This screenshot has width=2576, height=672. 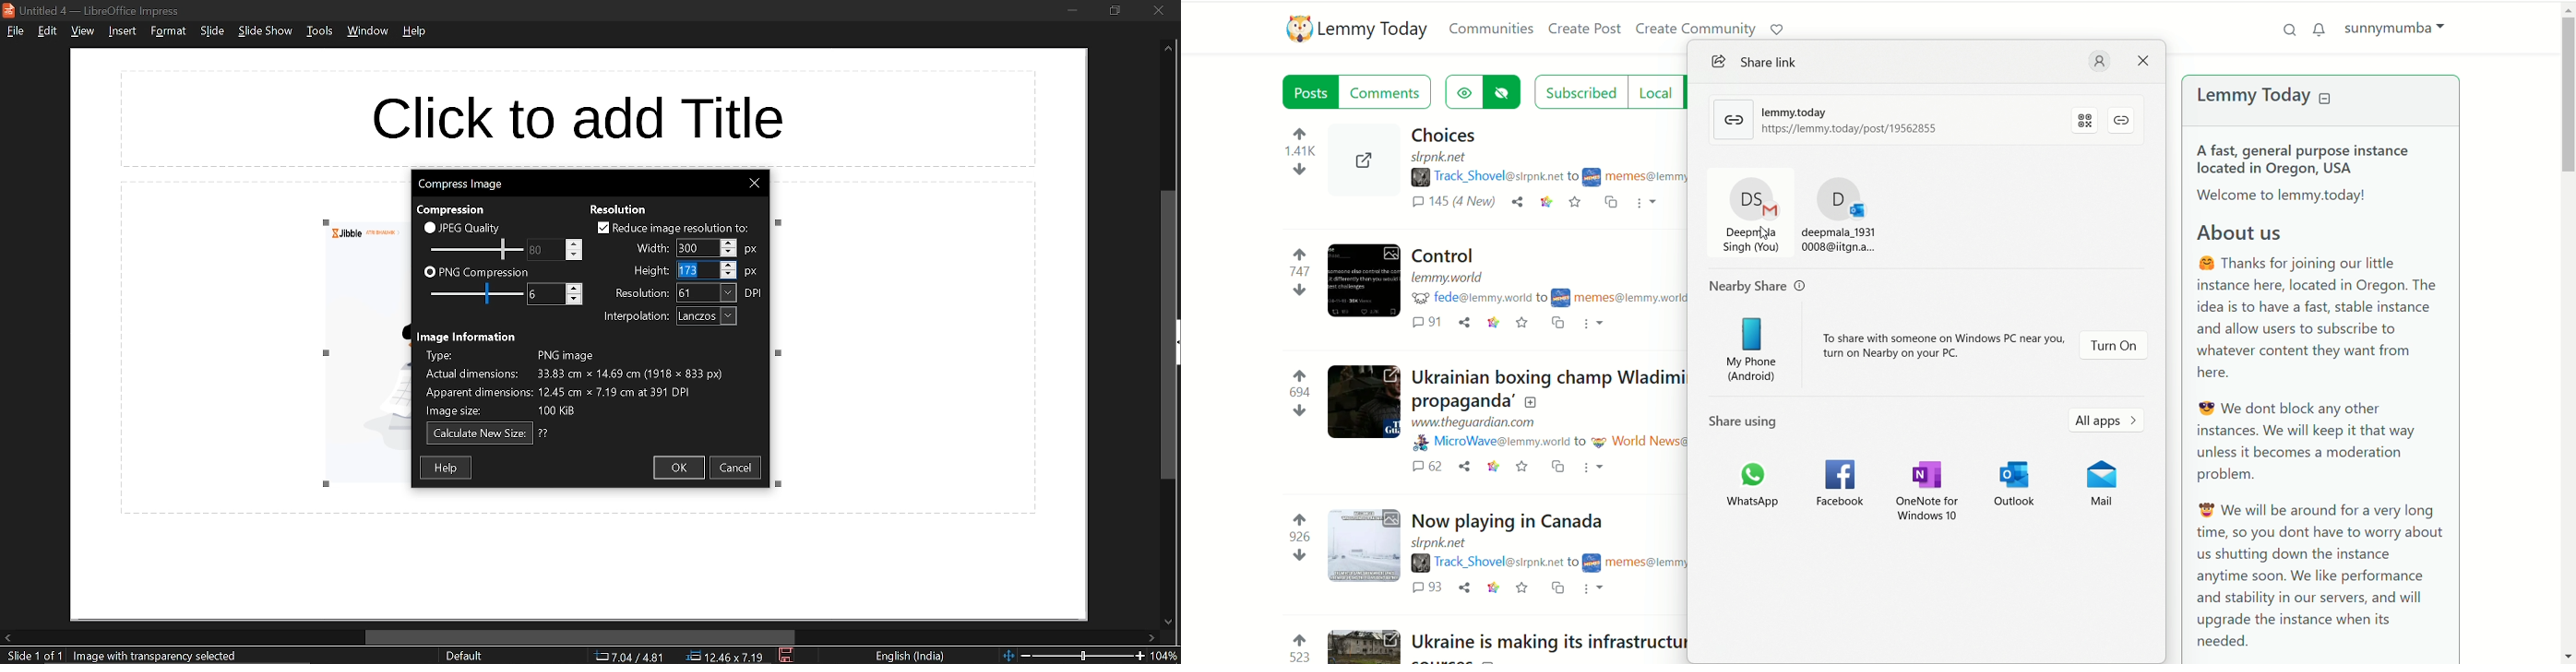 What do you see at coordinates (1475, 299) in the screenshot?
I see `username` at bounding box center [1475, 299].